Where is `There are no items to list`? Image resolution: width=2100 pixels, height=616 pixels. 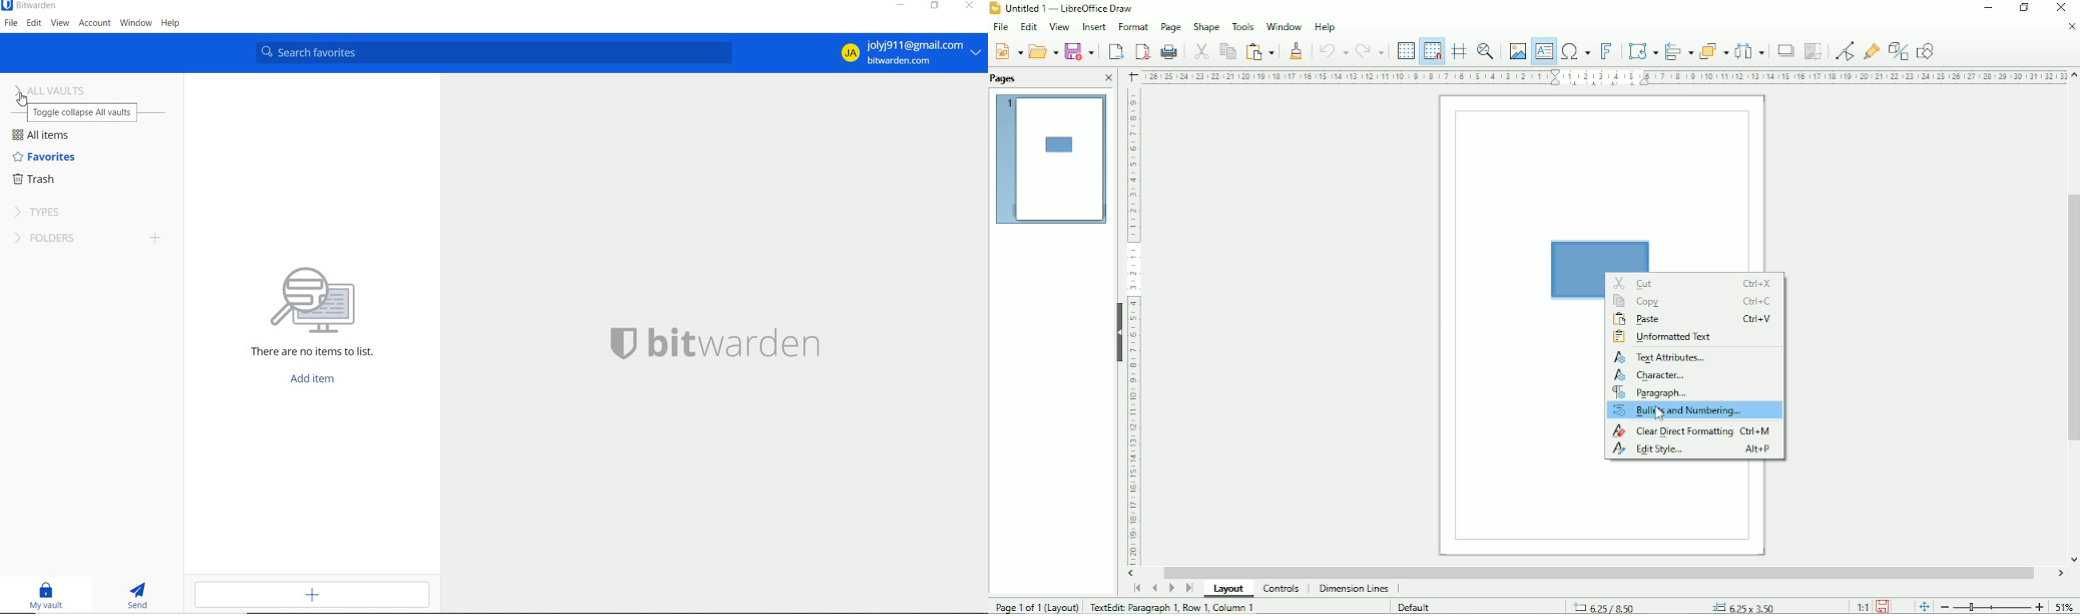 There are no items to list is located at coordinates (300, 355).